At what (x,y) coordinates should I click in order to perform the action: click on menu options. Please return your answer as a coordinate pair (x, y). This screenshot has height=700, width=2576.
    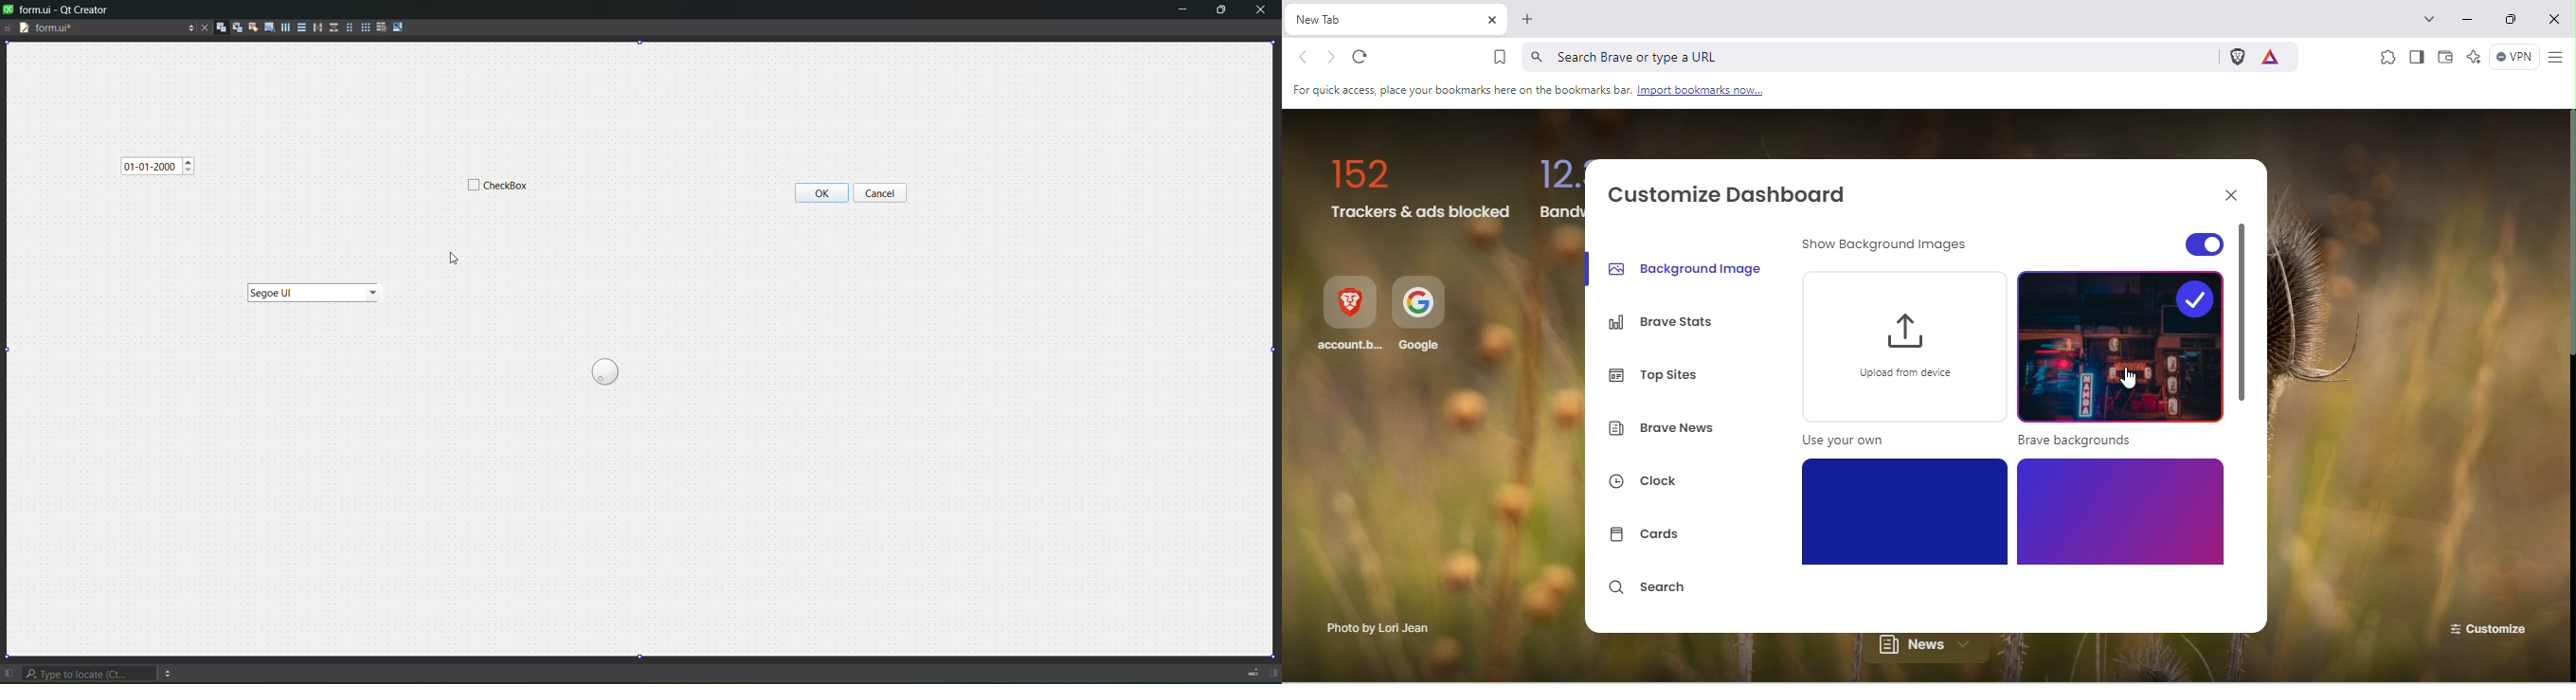
    Looking at the image, I should click on (171, 671).